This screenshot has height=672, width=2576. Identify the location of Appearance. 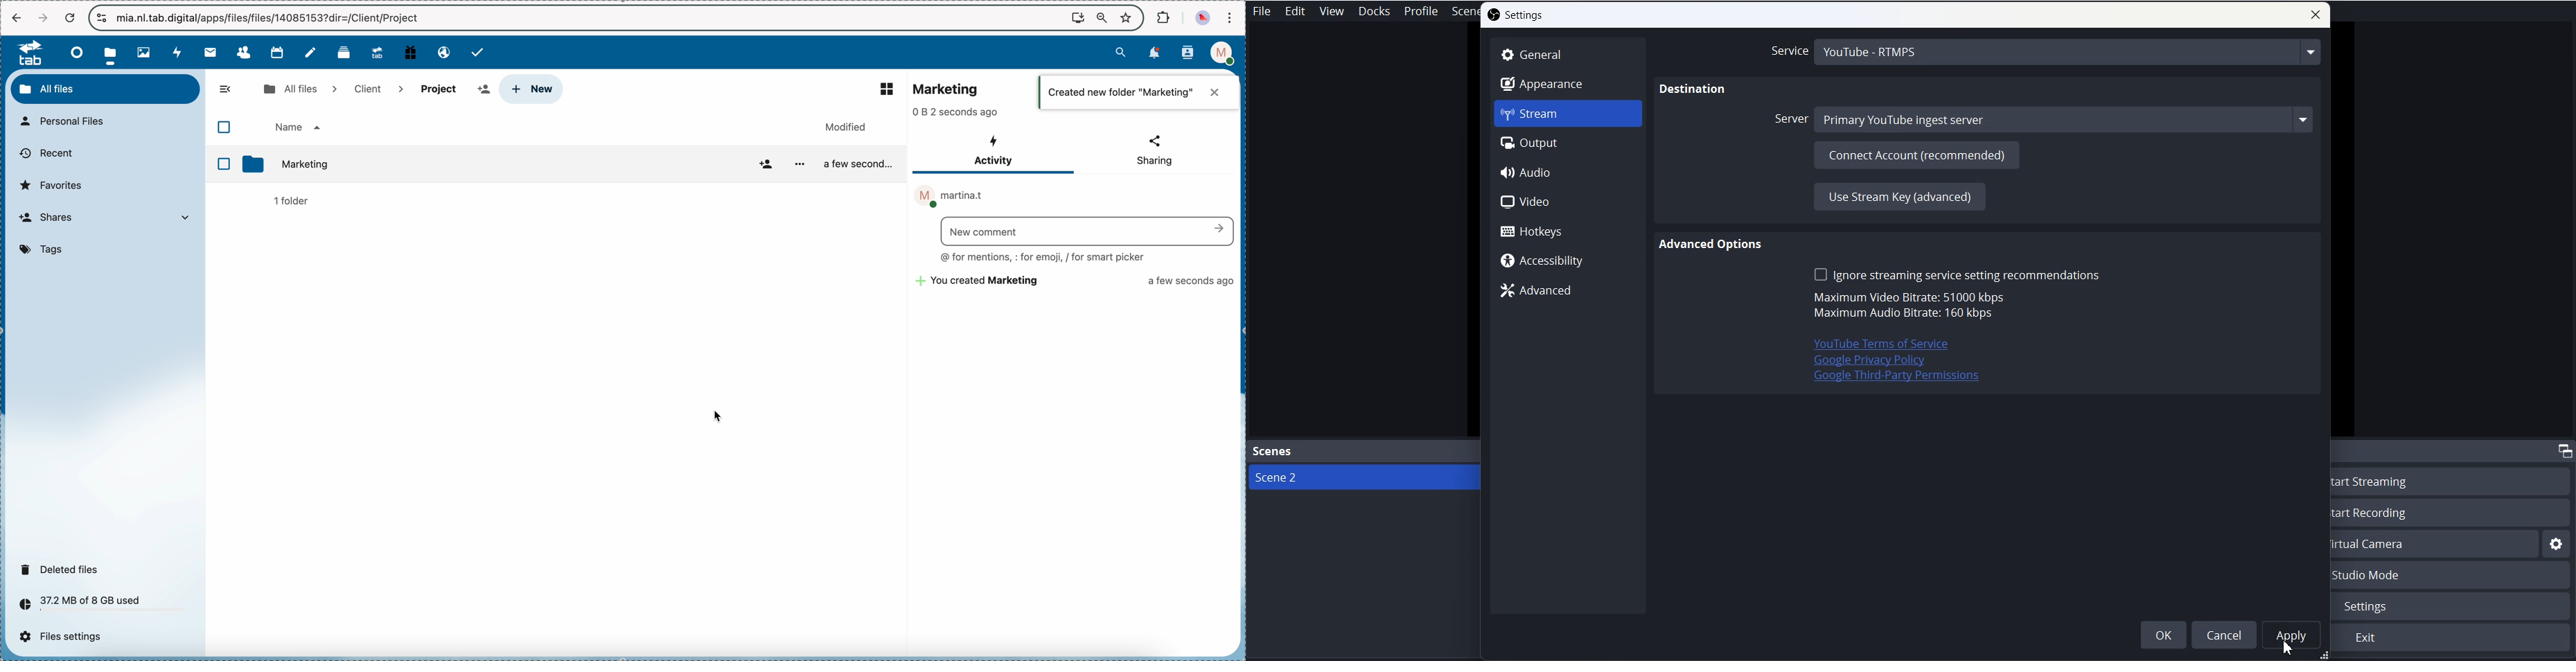
(1568, 83).